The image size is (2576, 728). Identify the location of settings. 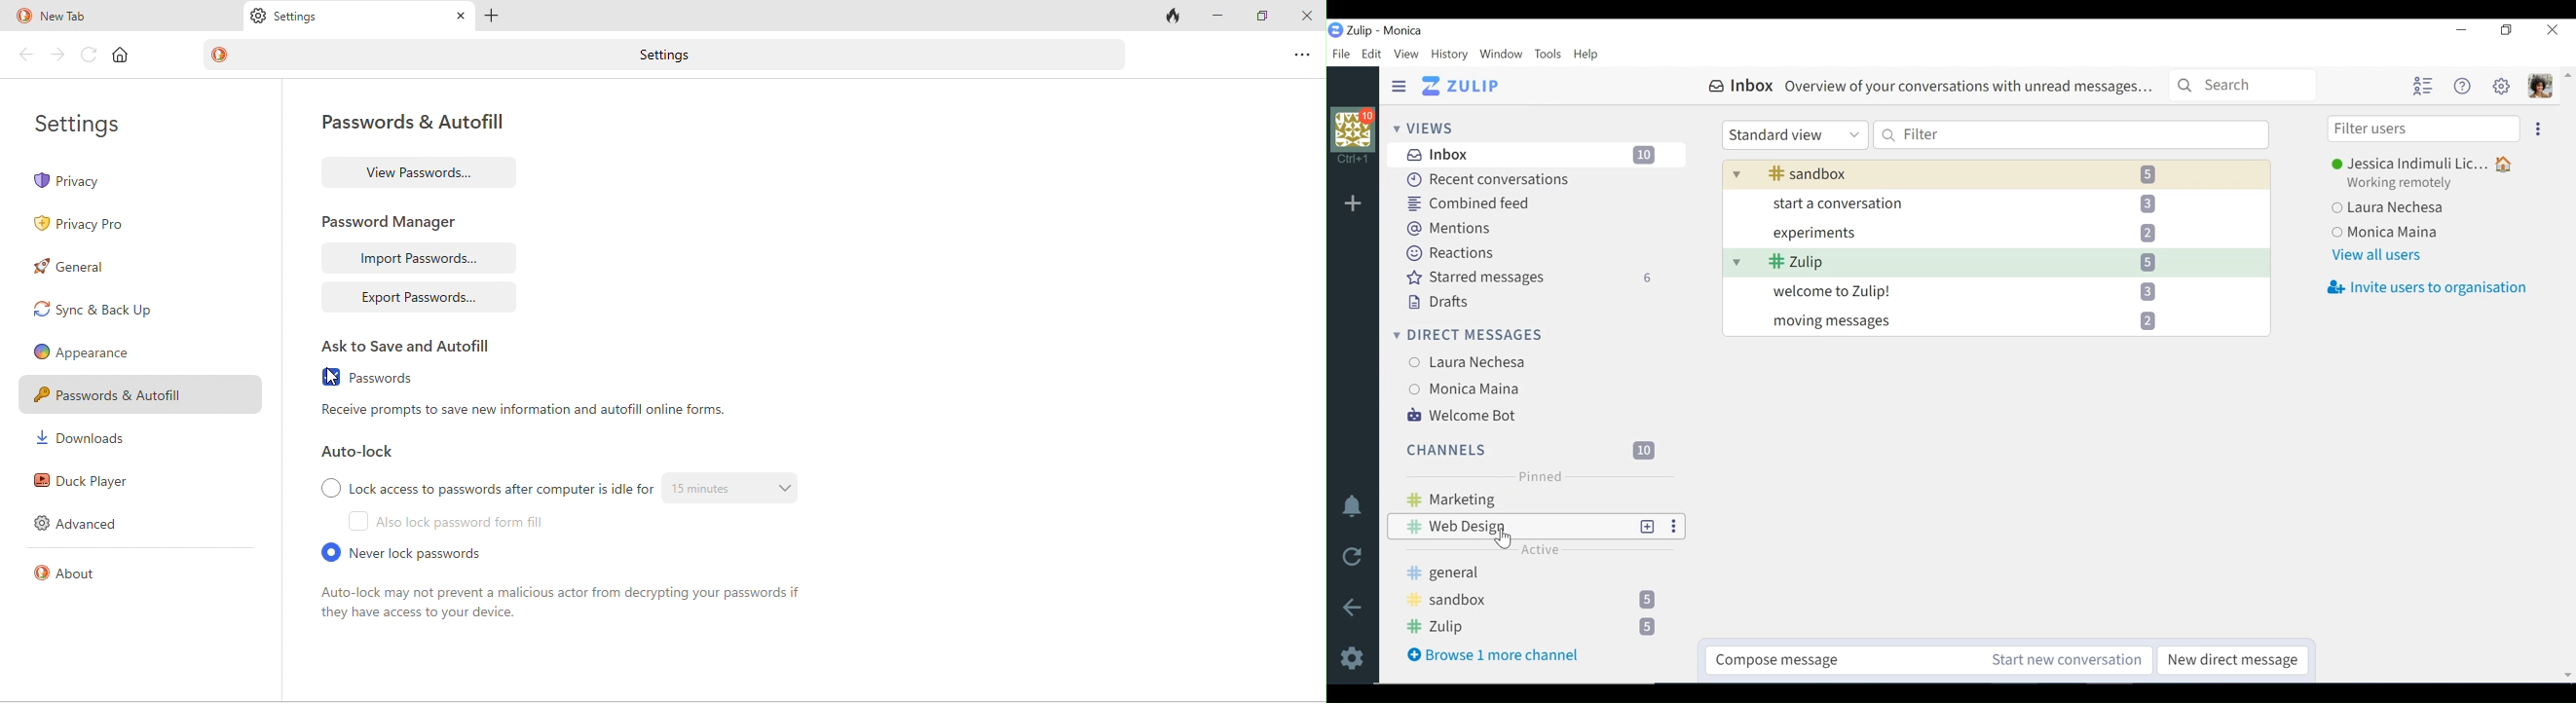
(679, 55).